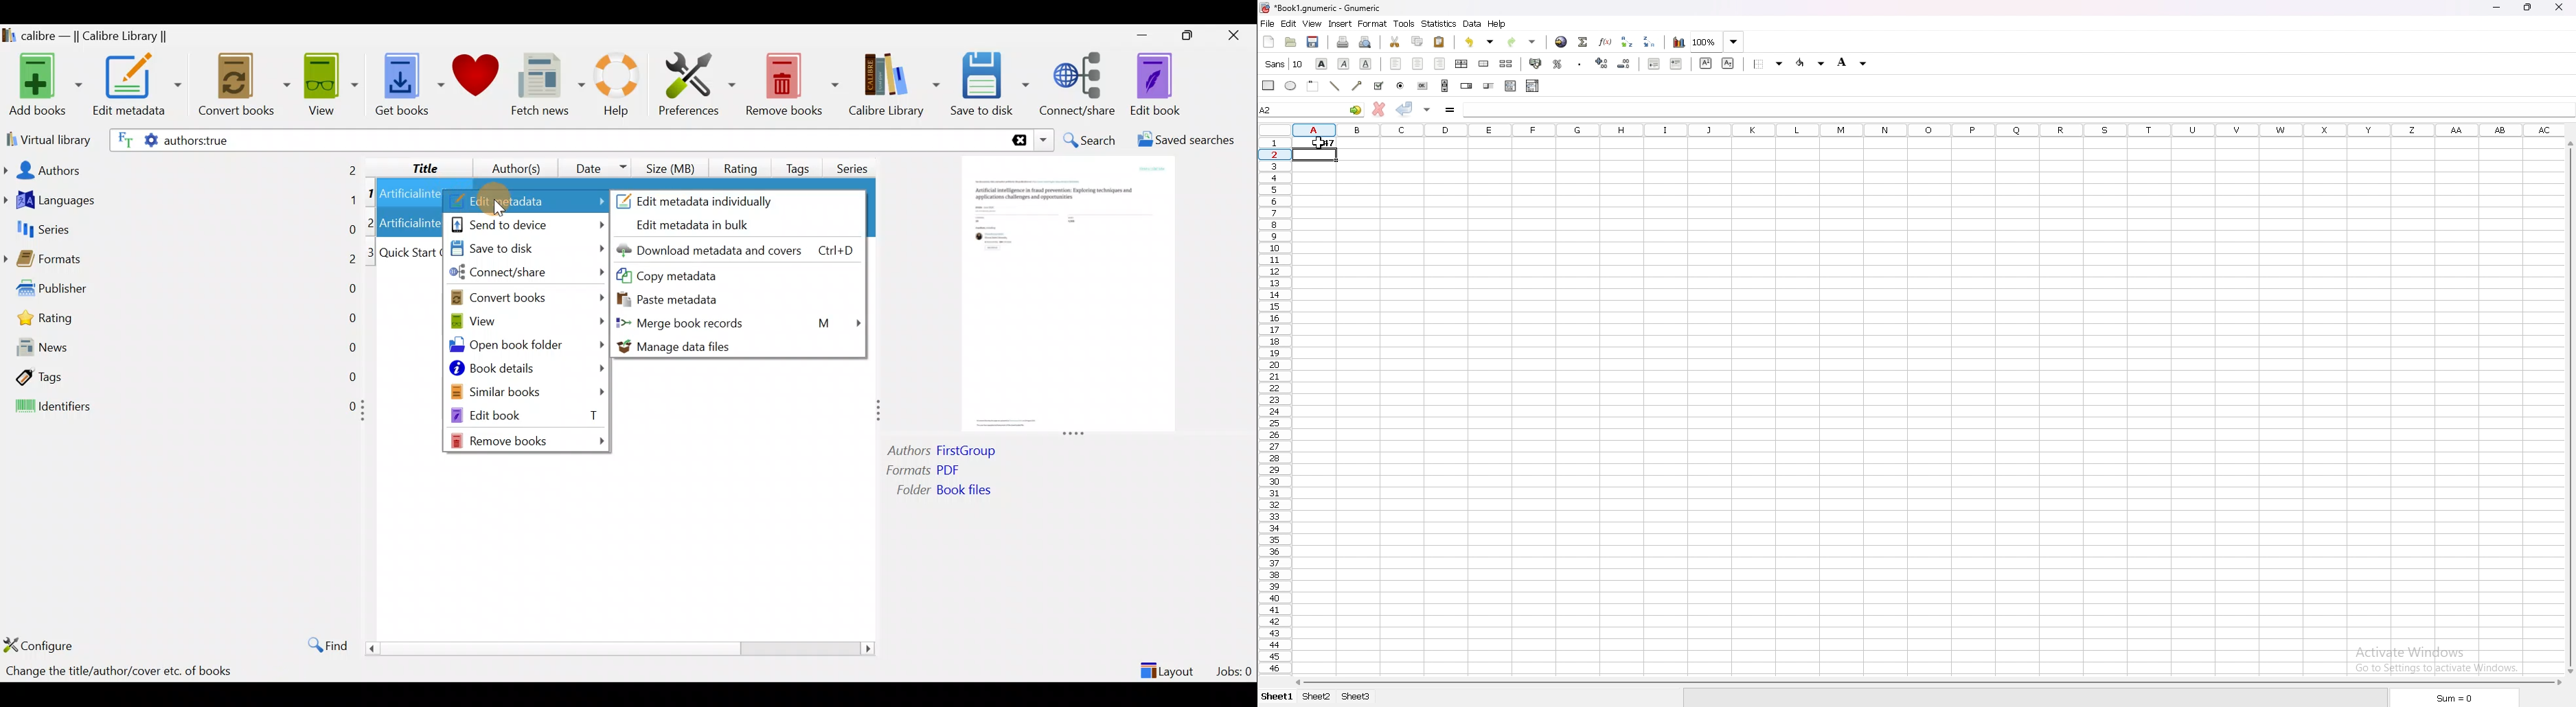 The image size is (2576, 728). I want to click on file name, so click(1321, 8).